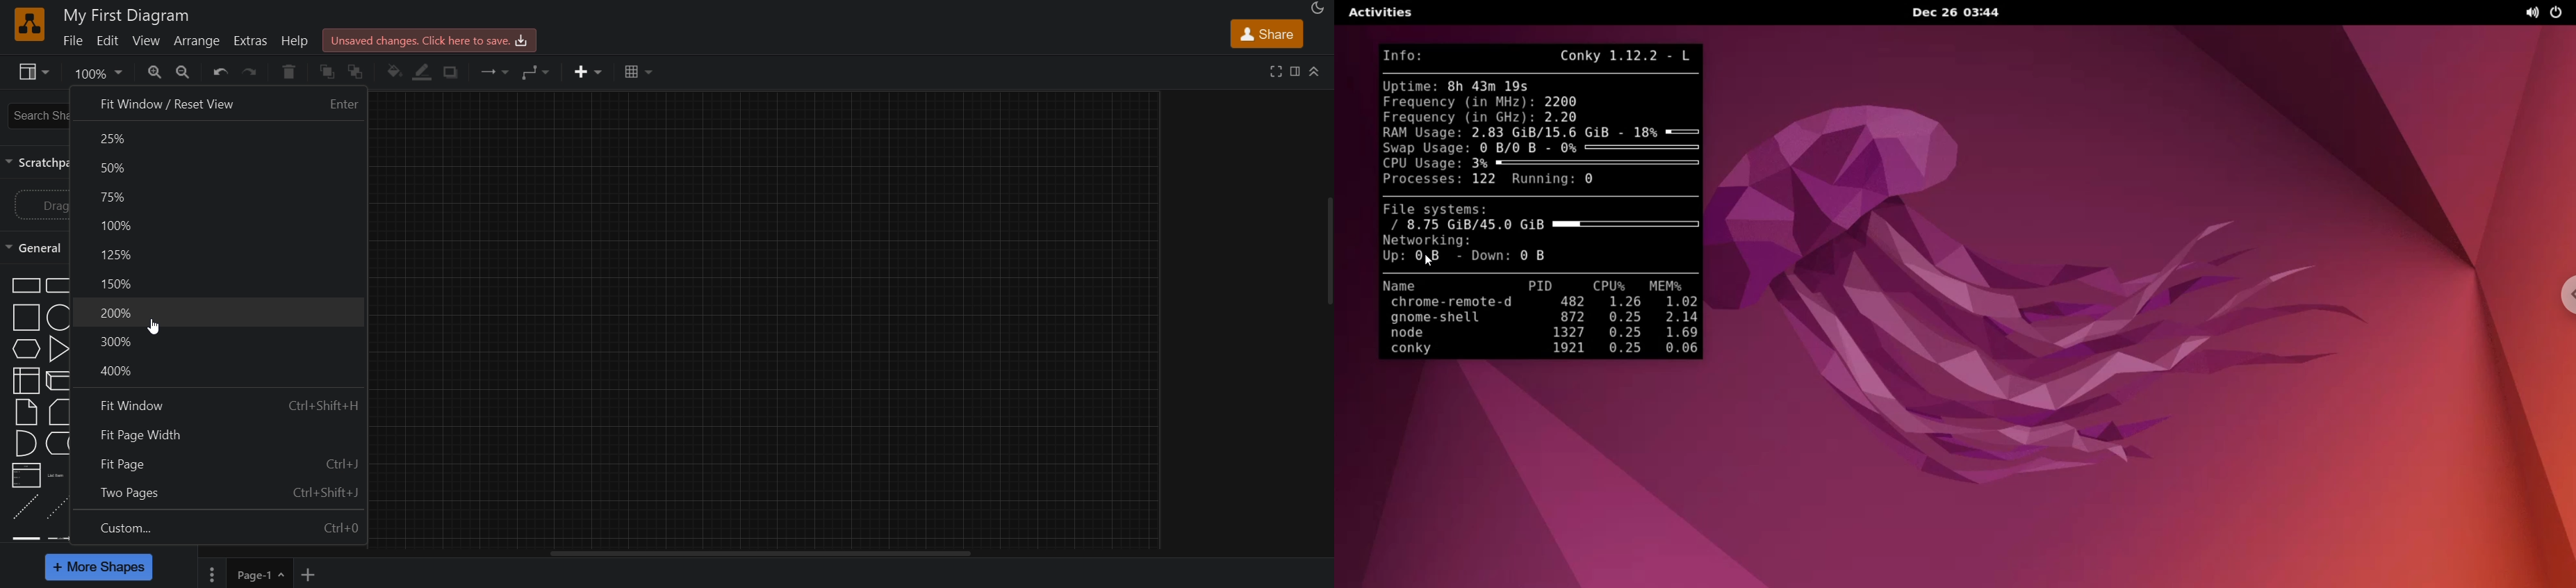 The height and width of the screenshot is (588, 2576). What do you see at coordinates (72, 40) in the screenshot?
I see `file` at bounding box center [72, 40].